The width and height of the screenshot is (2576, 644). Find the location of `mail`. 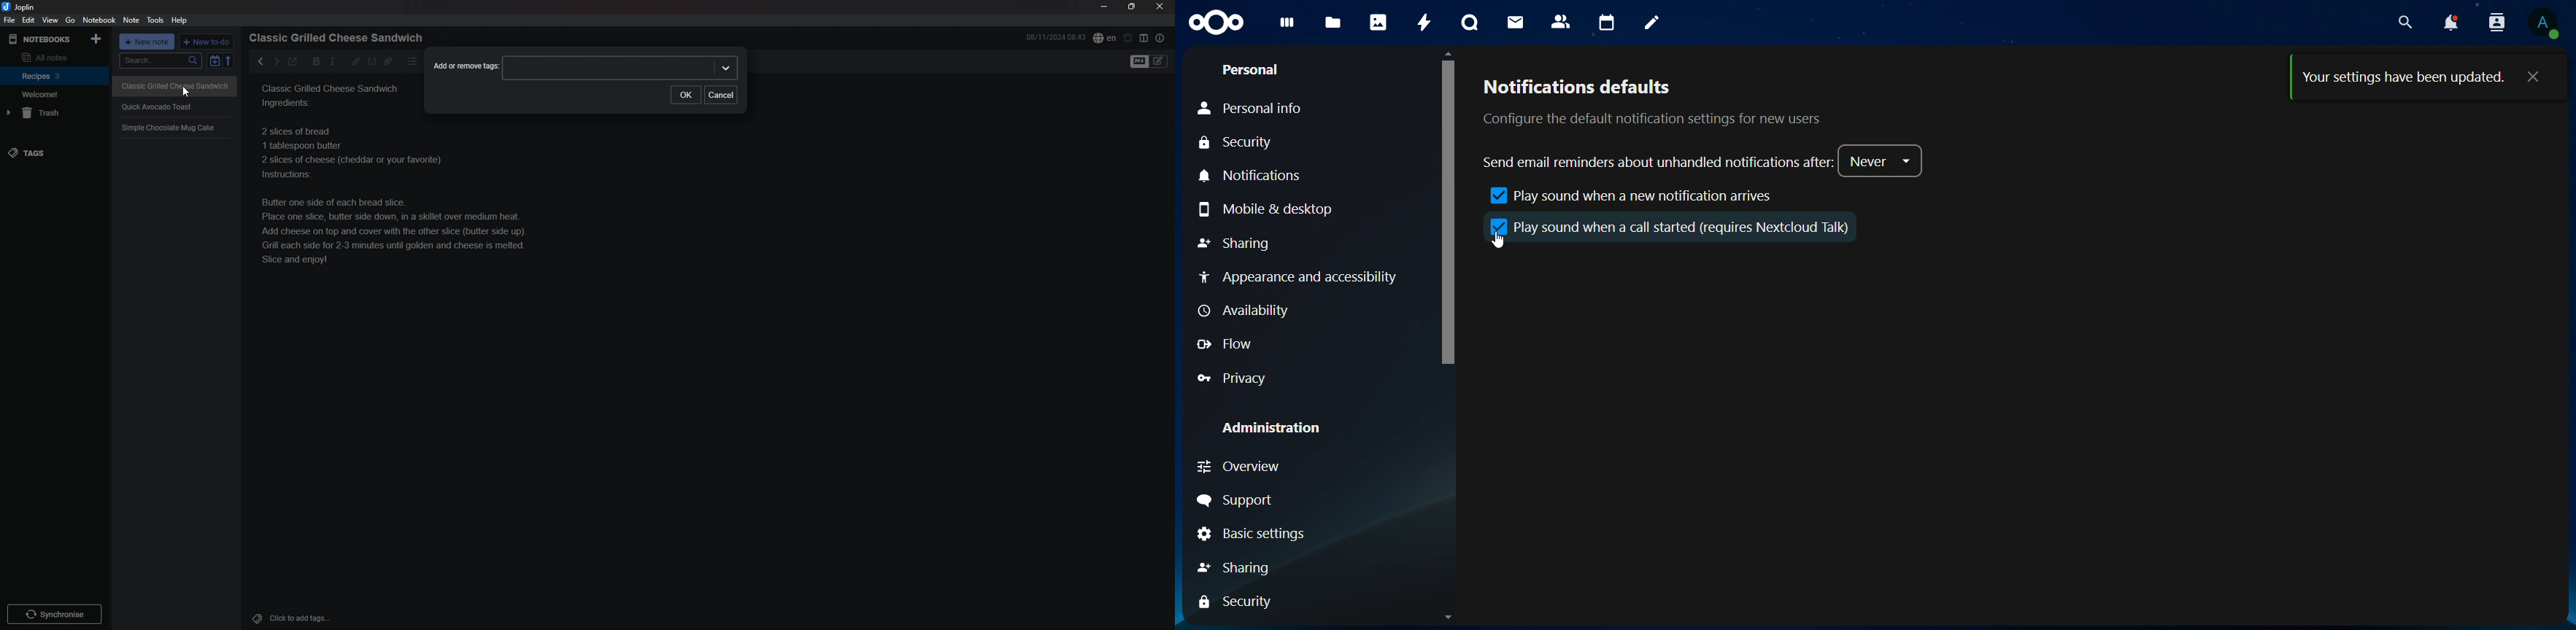

mail is located at coordinates (1516, 21).